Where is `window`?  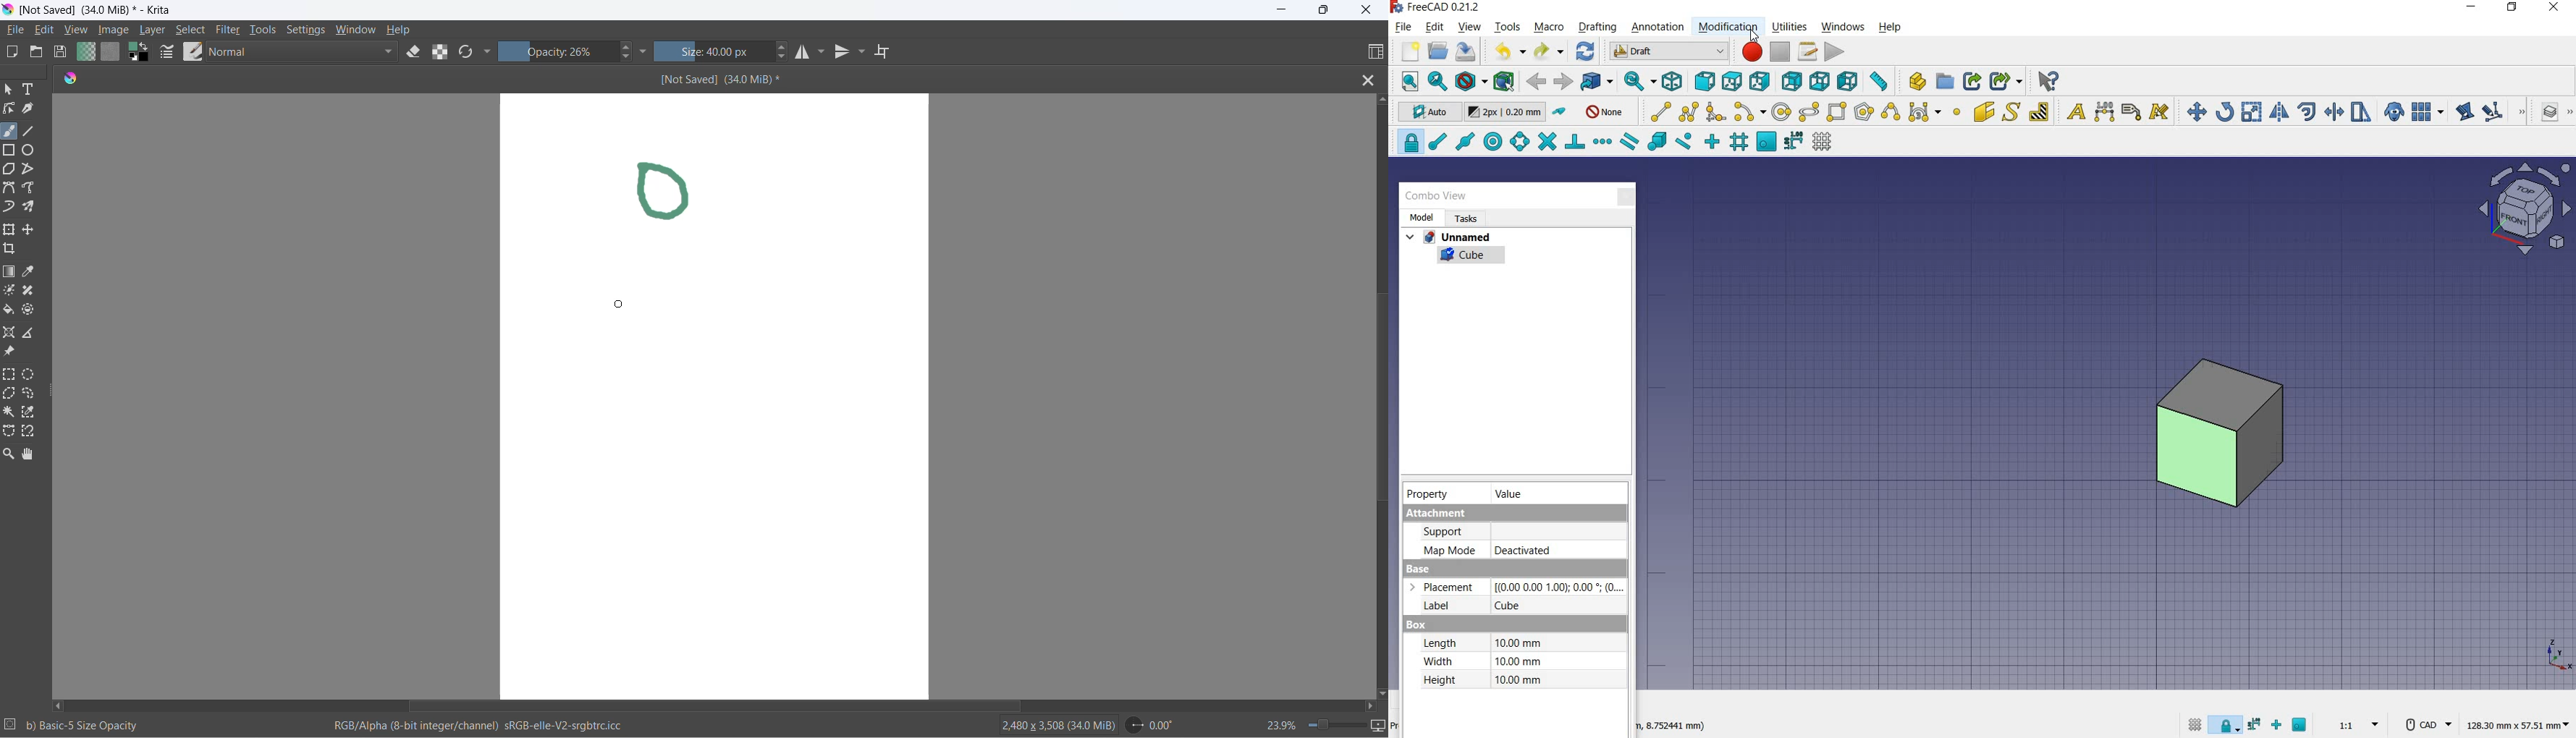
window is located at coordinates (352, 30).